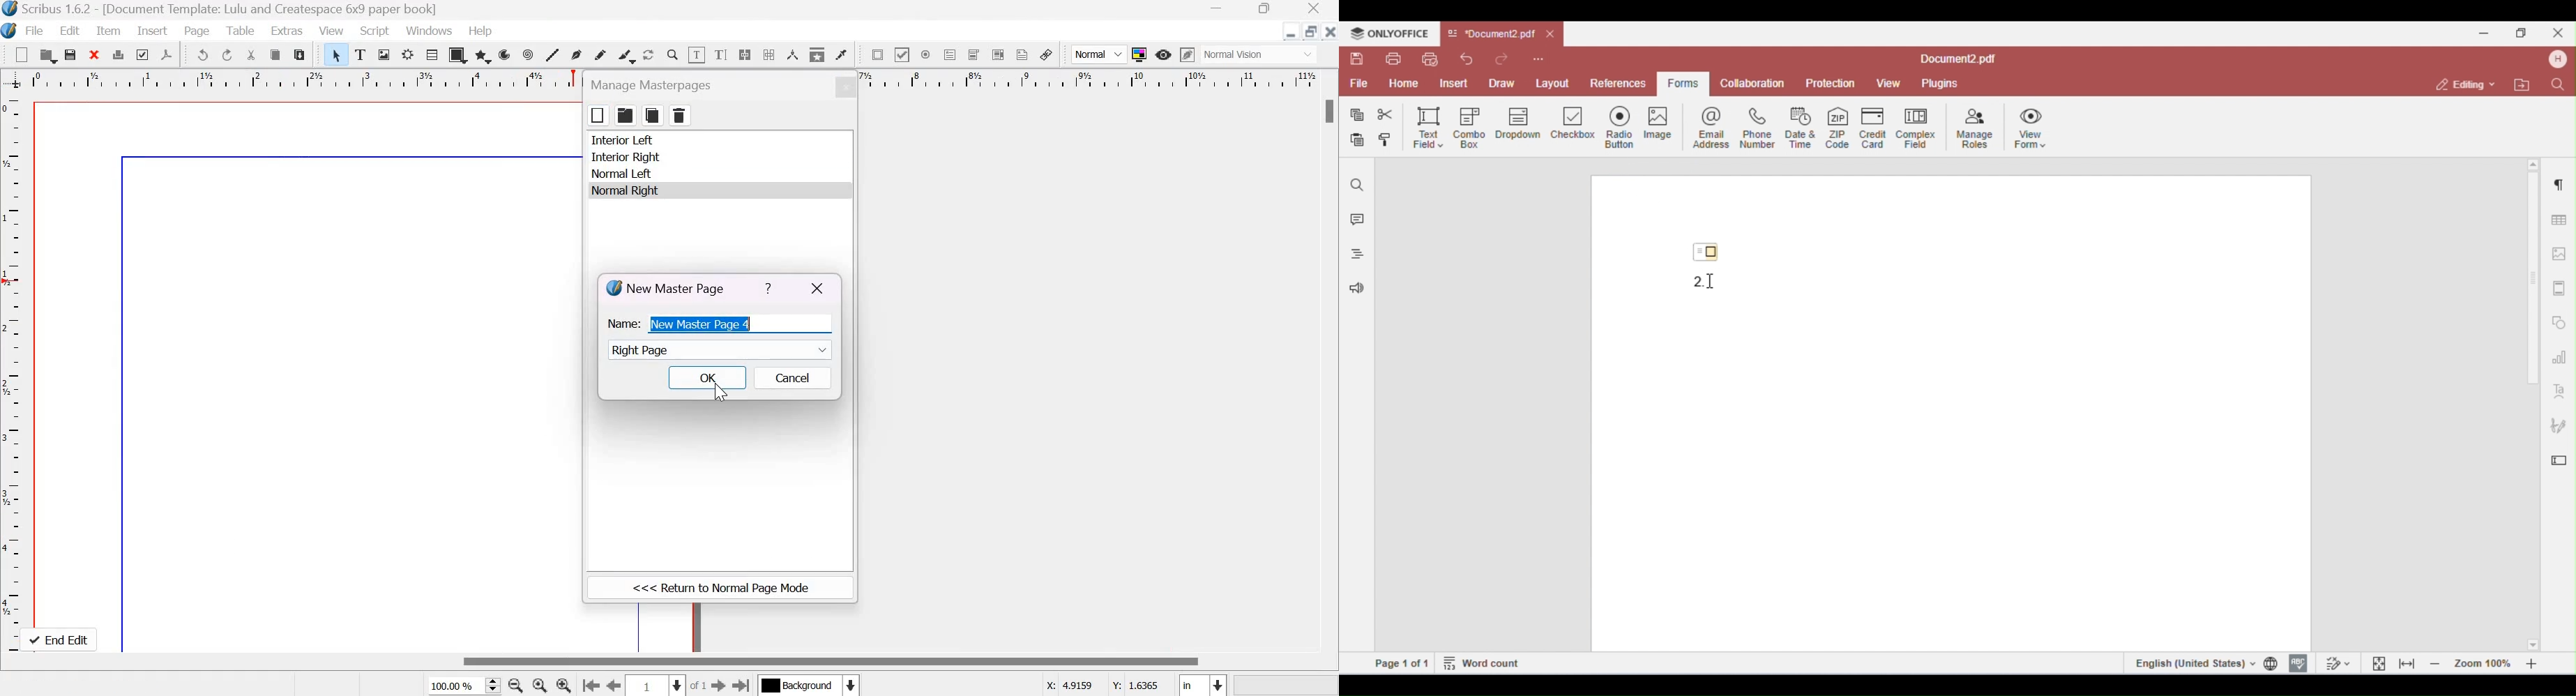 The width and height of the screenshot is (2576, 700). What do you see at coordinates (950, 54) in the screenshot?
I see `PDF text field` at bounding box center [950, 54].